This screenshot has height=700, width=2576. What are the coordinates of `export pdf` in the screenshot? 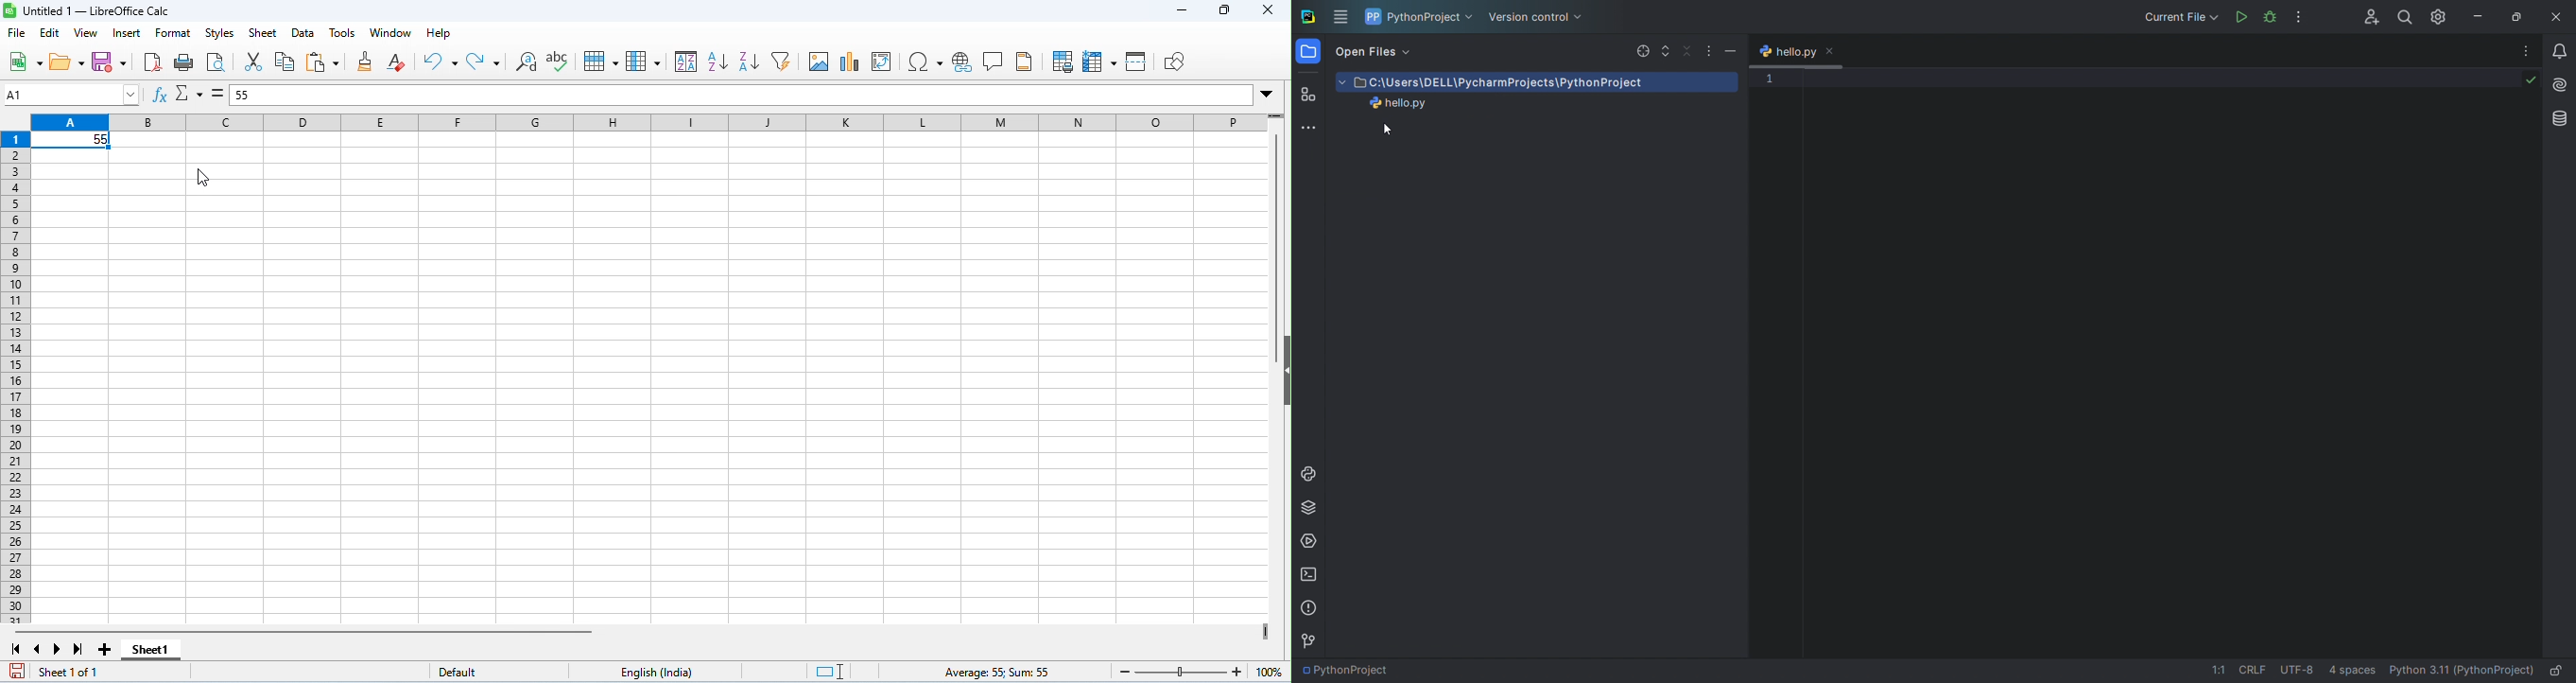 It's located at (153, 61).